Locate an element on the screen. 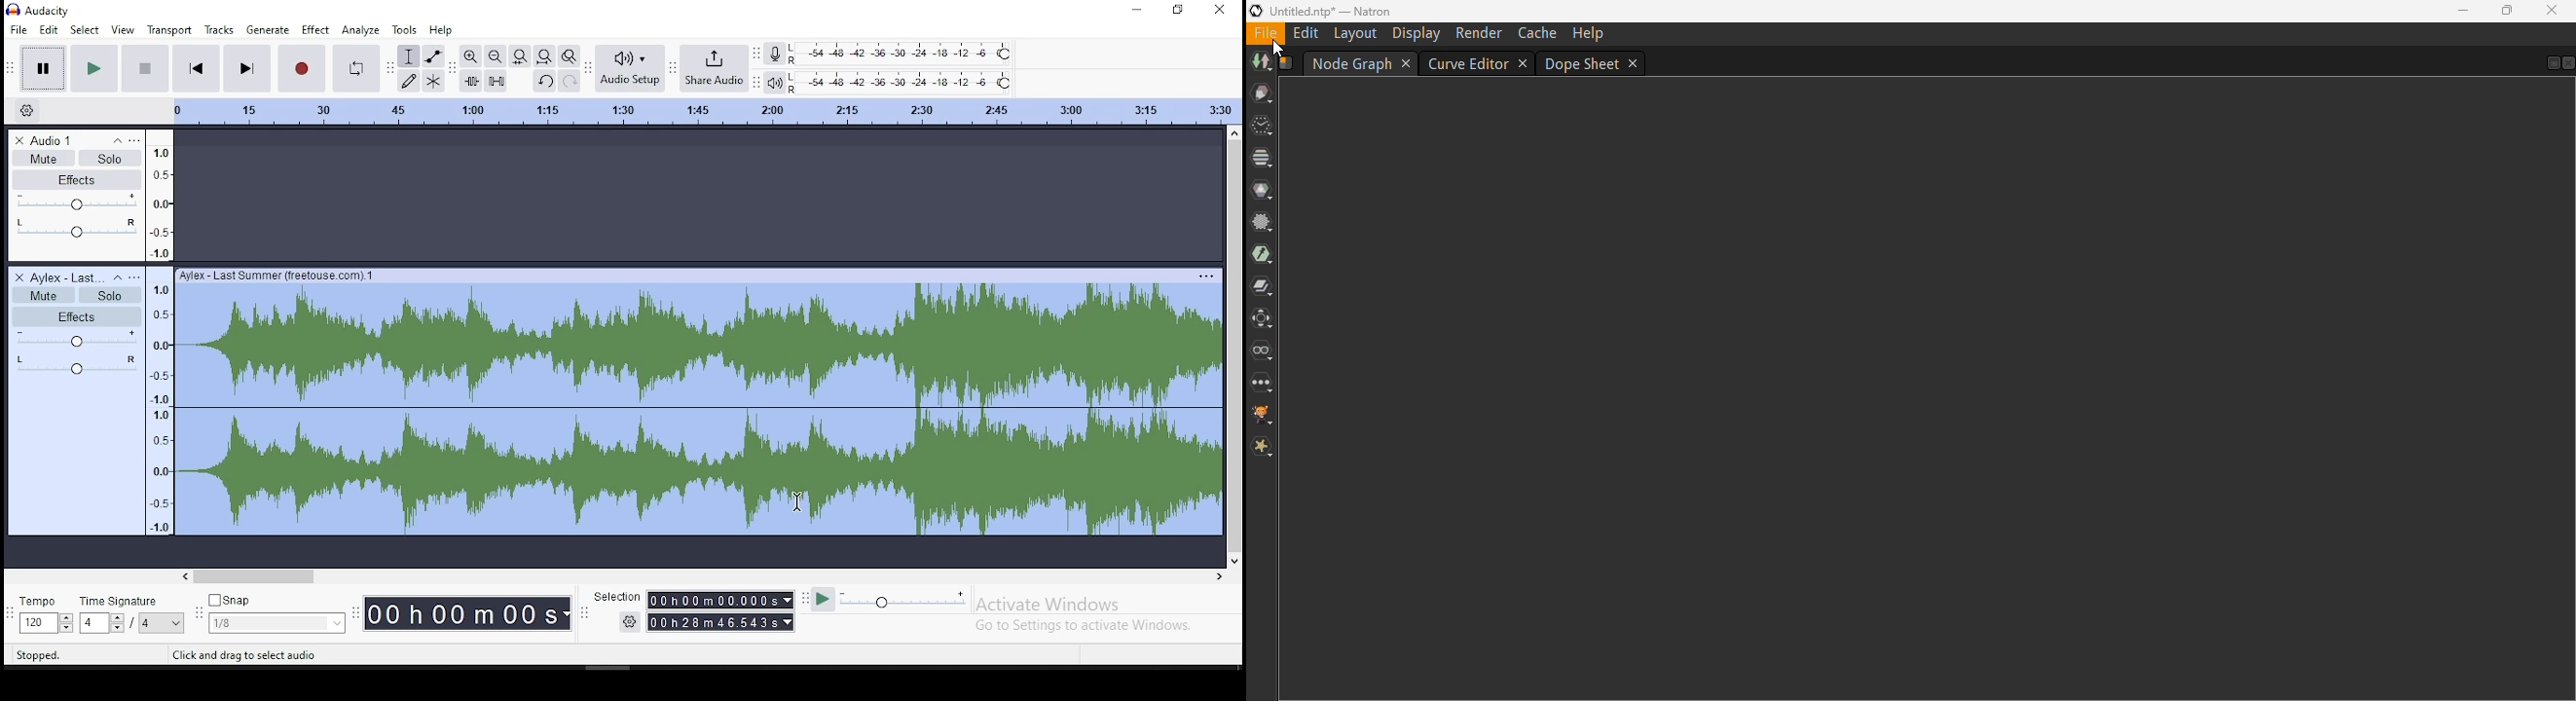 This screenshot has height=728, width=2576. draw tool is located at coordinates (408, 80).